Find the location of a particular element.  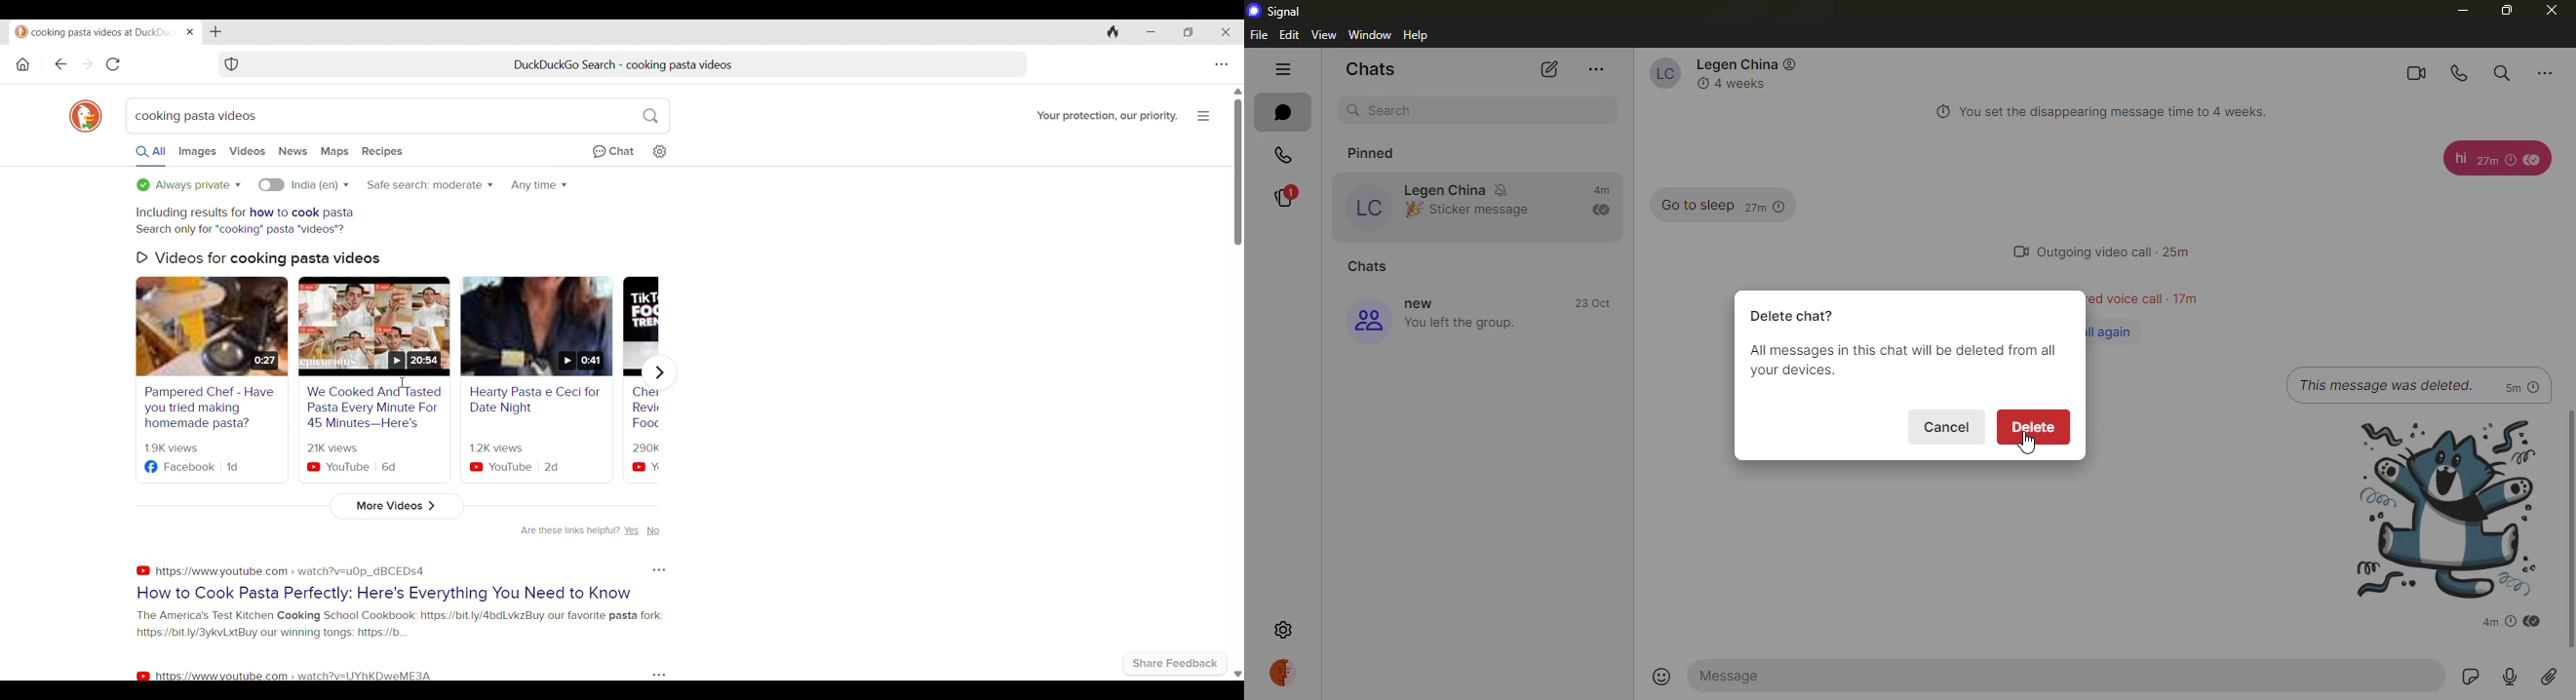

profile is located at coordinates (1659, 73).